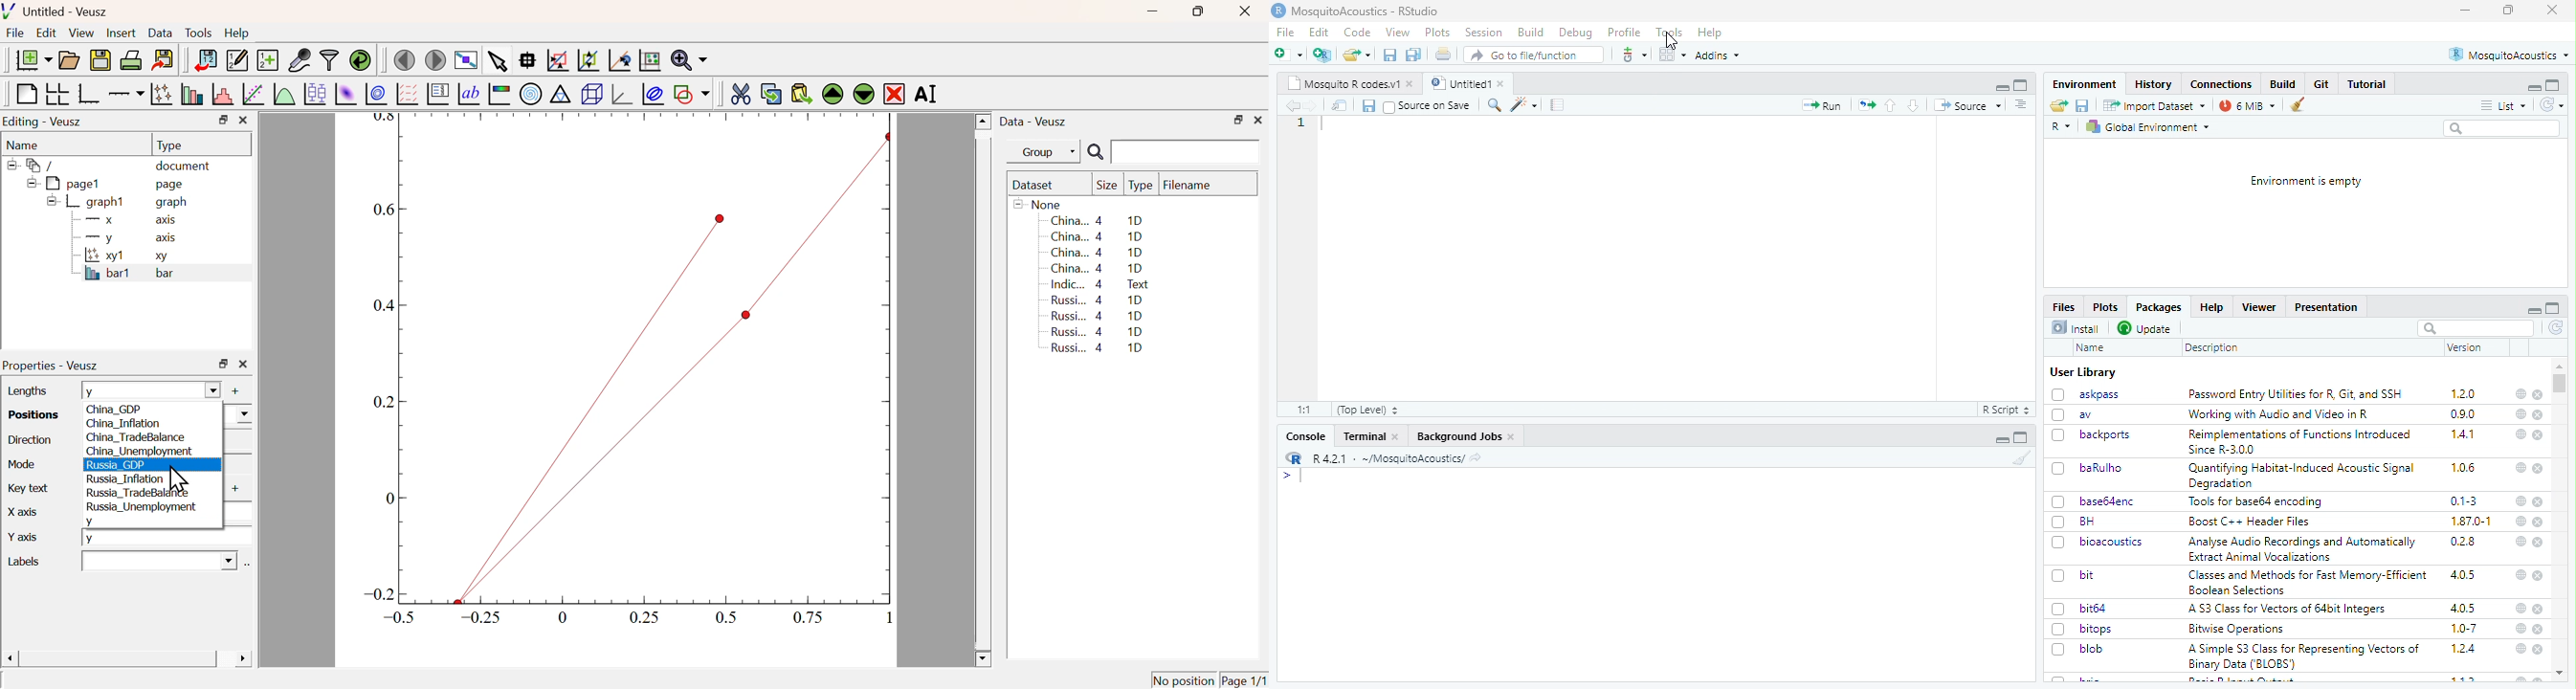  What do you see at coordinates (2022, 437) in the screenshot?
I see `maiximize` at bounding box center [2022, 437].